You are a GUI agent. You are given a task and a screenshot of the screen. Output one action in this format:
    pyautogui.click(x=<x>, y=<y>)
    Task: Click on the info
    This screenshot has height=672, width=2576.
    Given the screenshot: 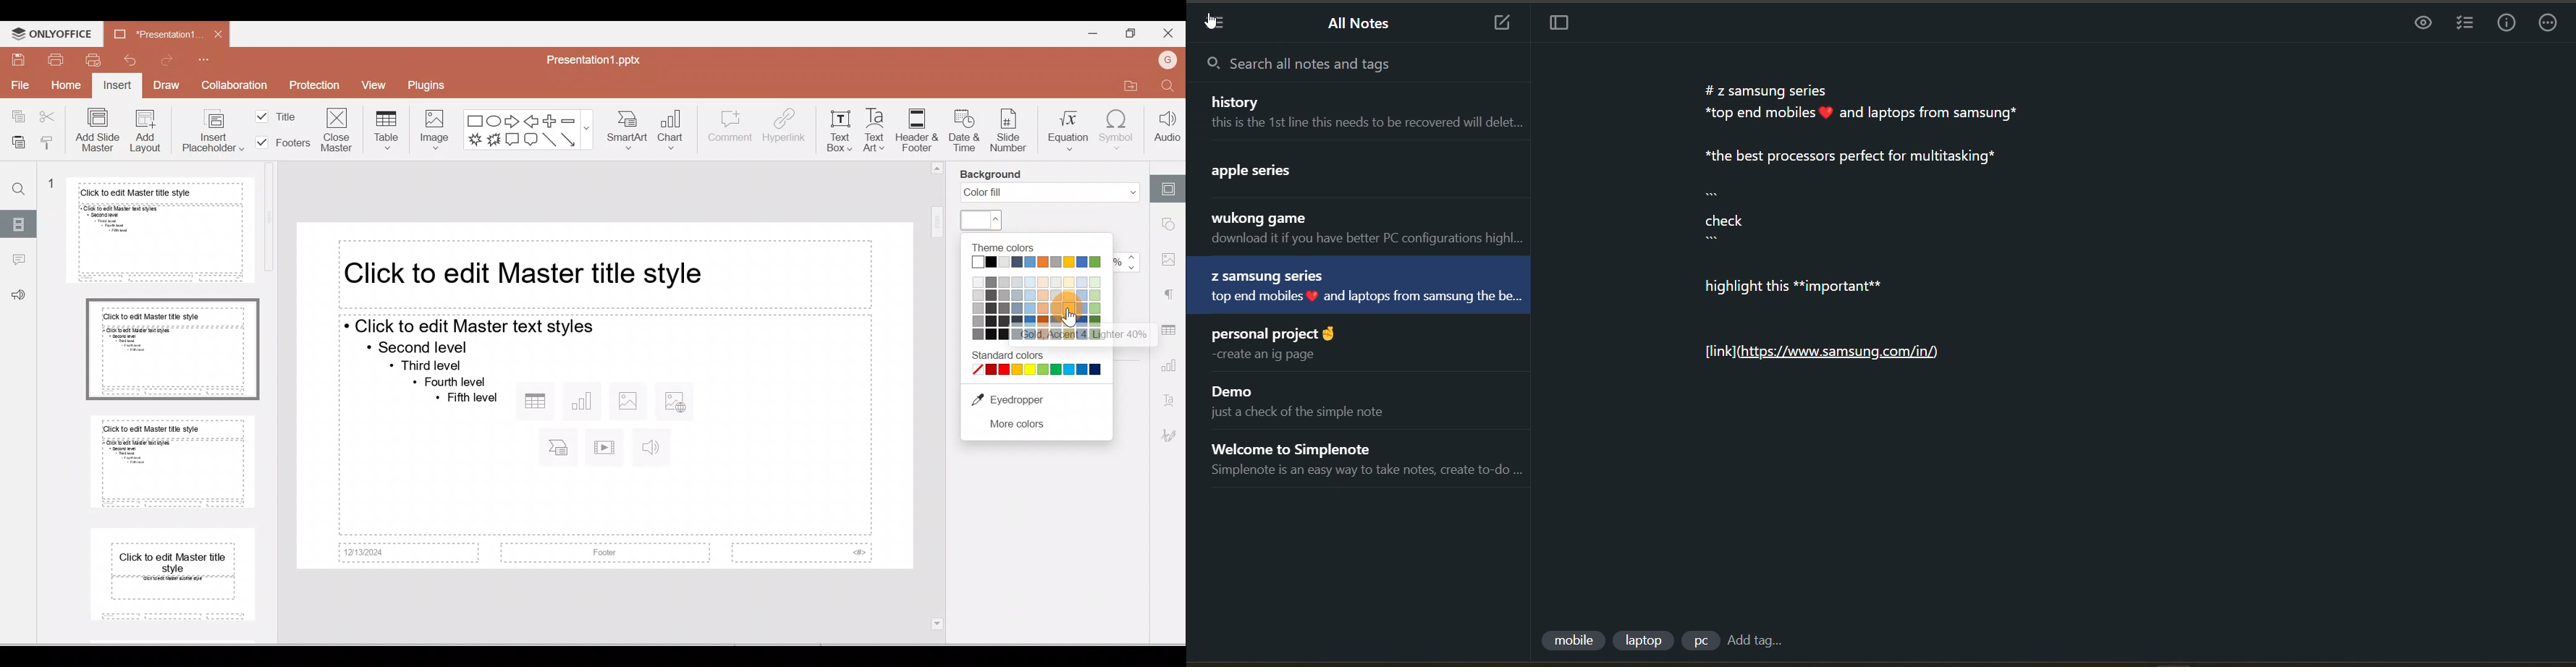 What is the action you would take?
    pyautogui.click(x=2505, y=24)
    